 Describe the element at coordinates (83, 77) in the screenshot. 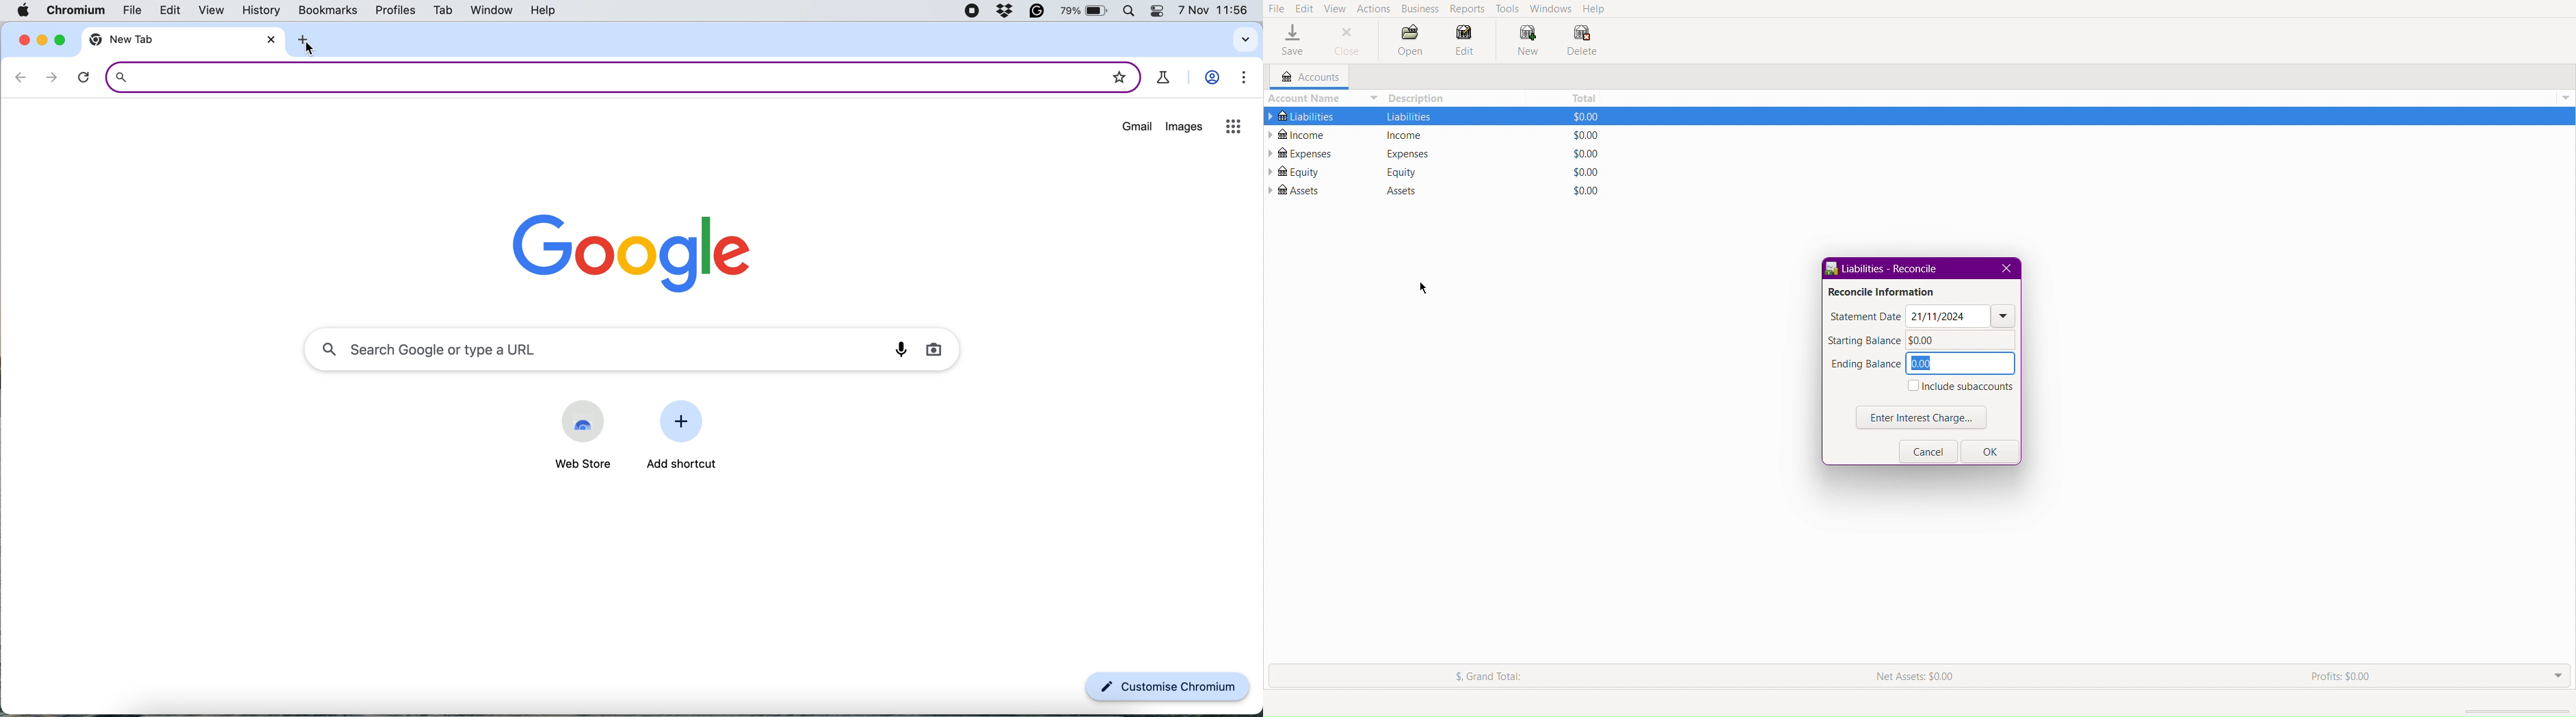

I see `refresh` at that location.